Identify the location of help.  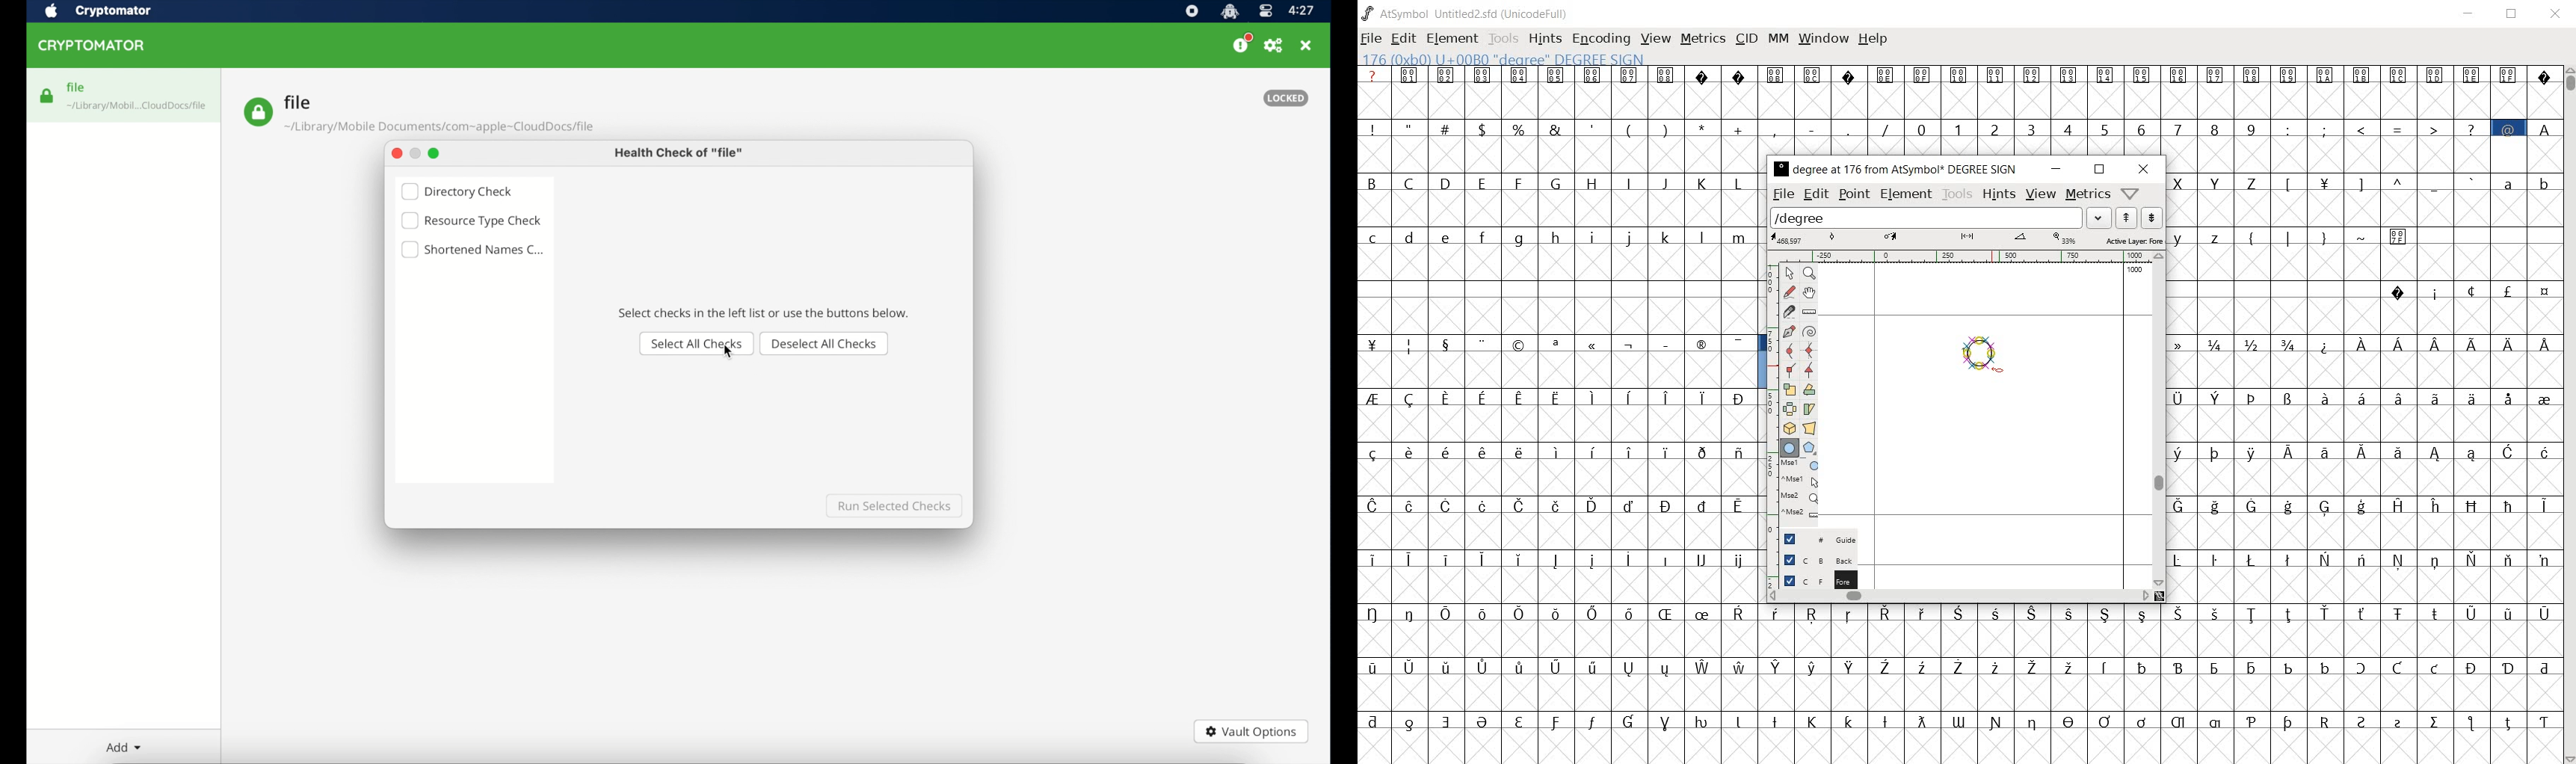
(1875, 40).